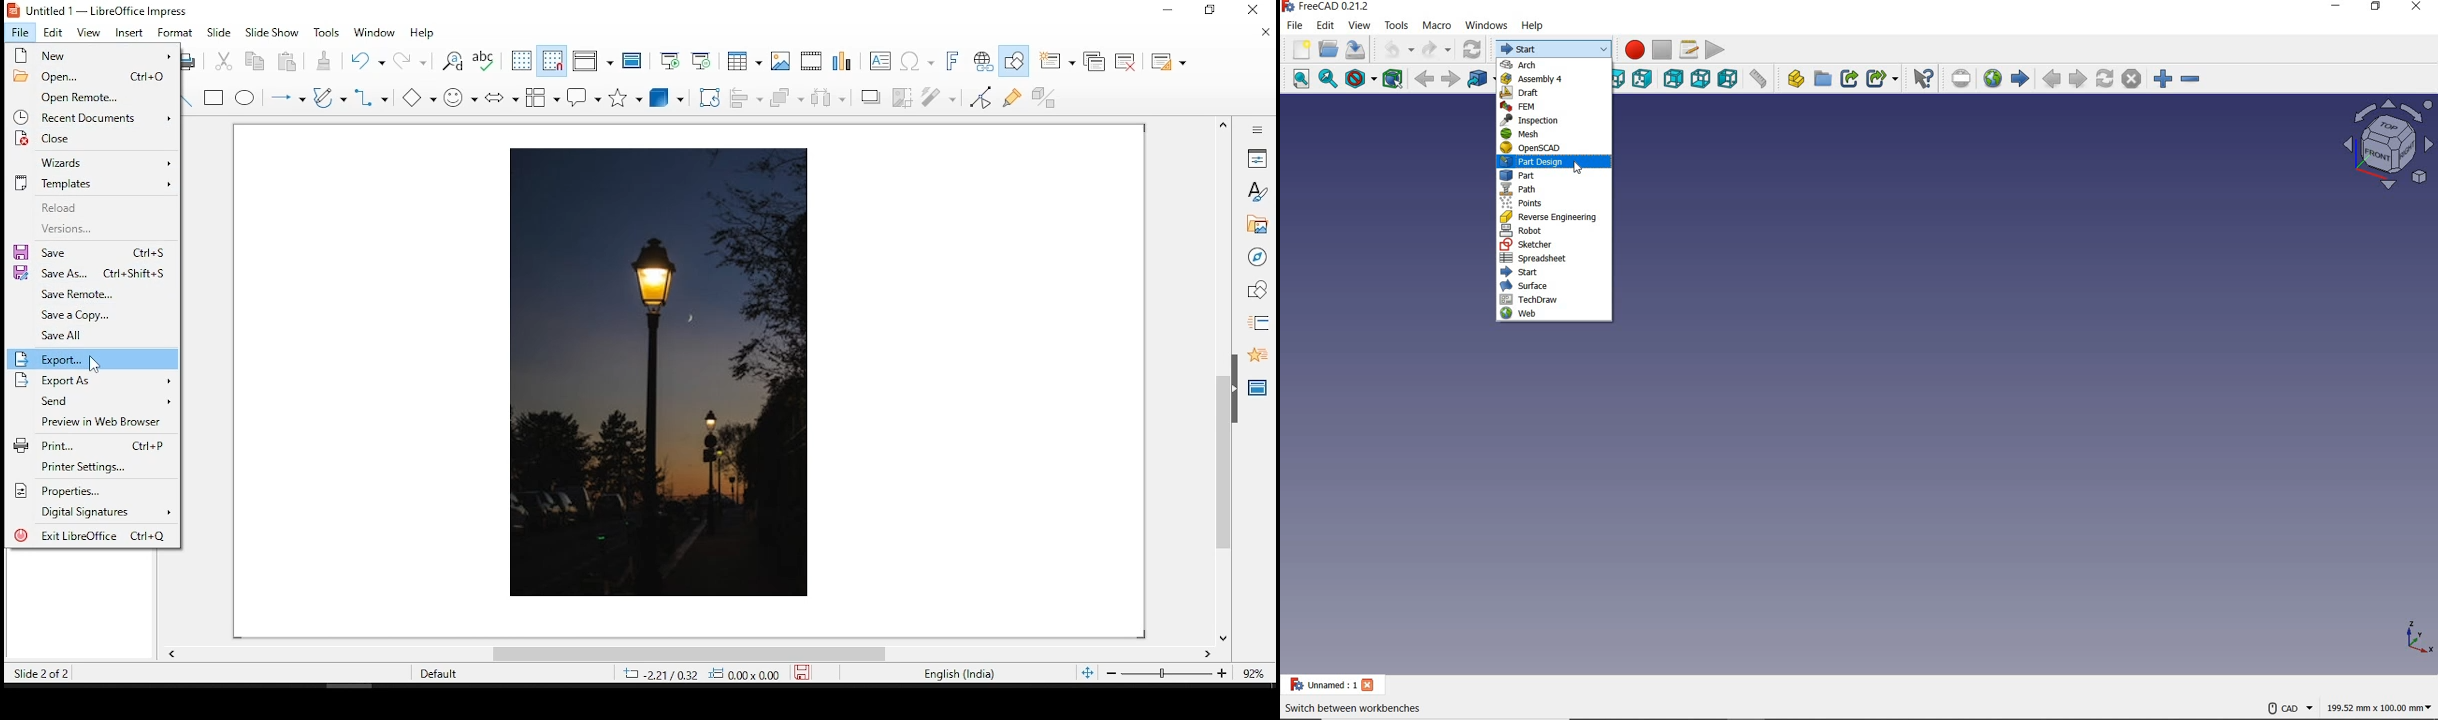  What do you see at coordinates (686, 657) in the screenshot?
I see `scroll bar` at bounding box center [686, 657].